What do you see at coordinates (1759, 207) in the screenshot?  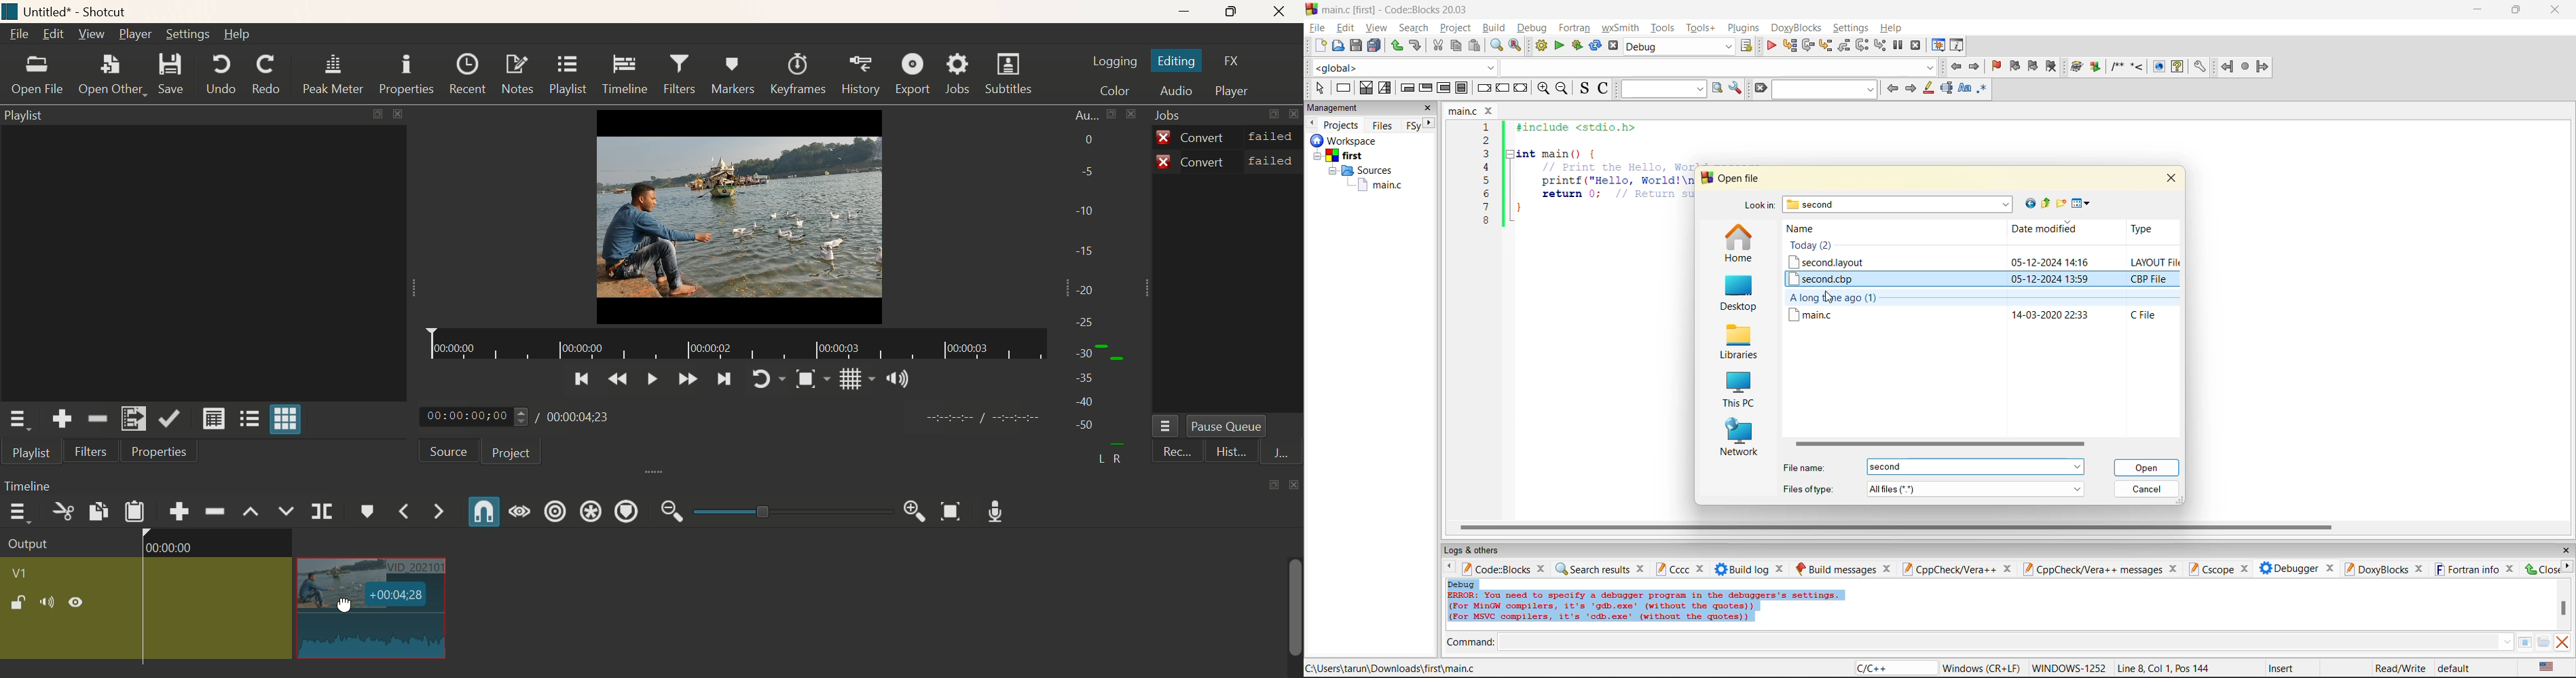 I see `look in` at bounding box center [1759, 207].